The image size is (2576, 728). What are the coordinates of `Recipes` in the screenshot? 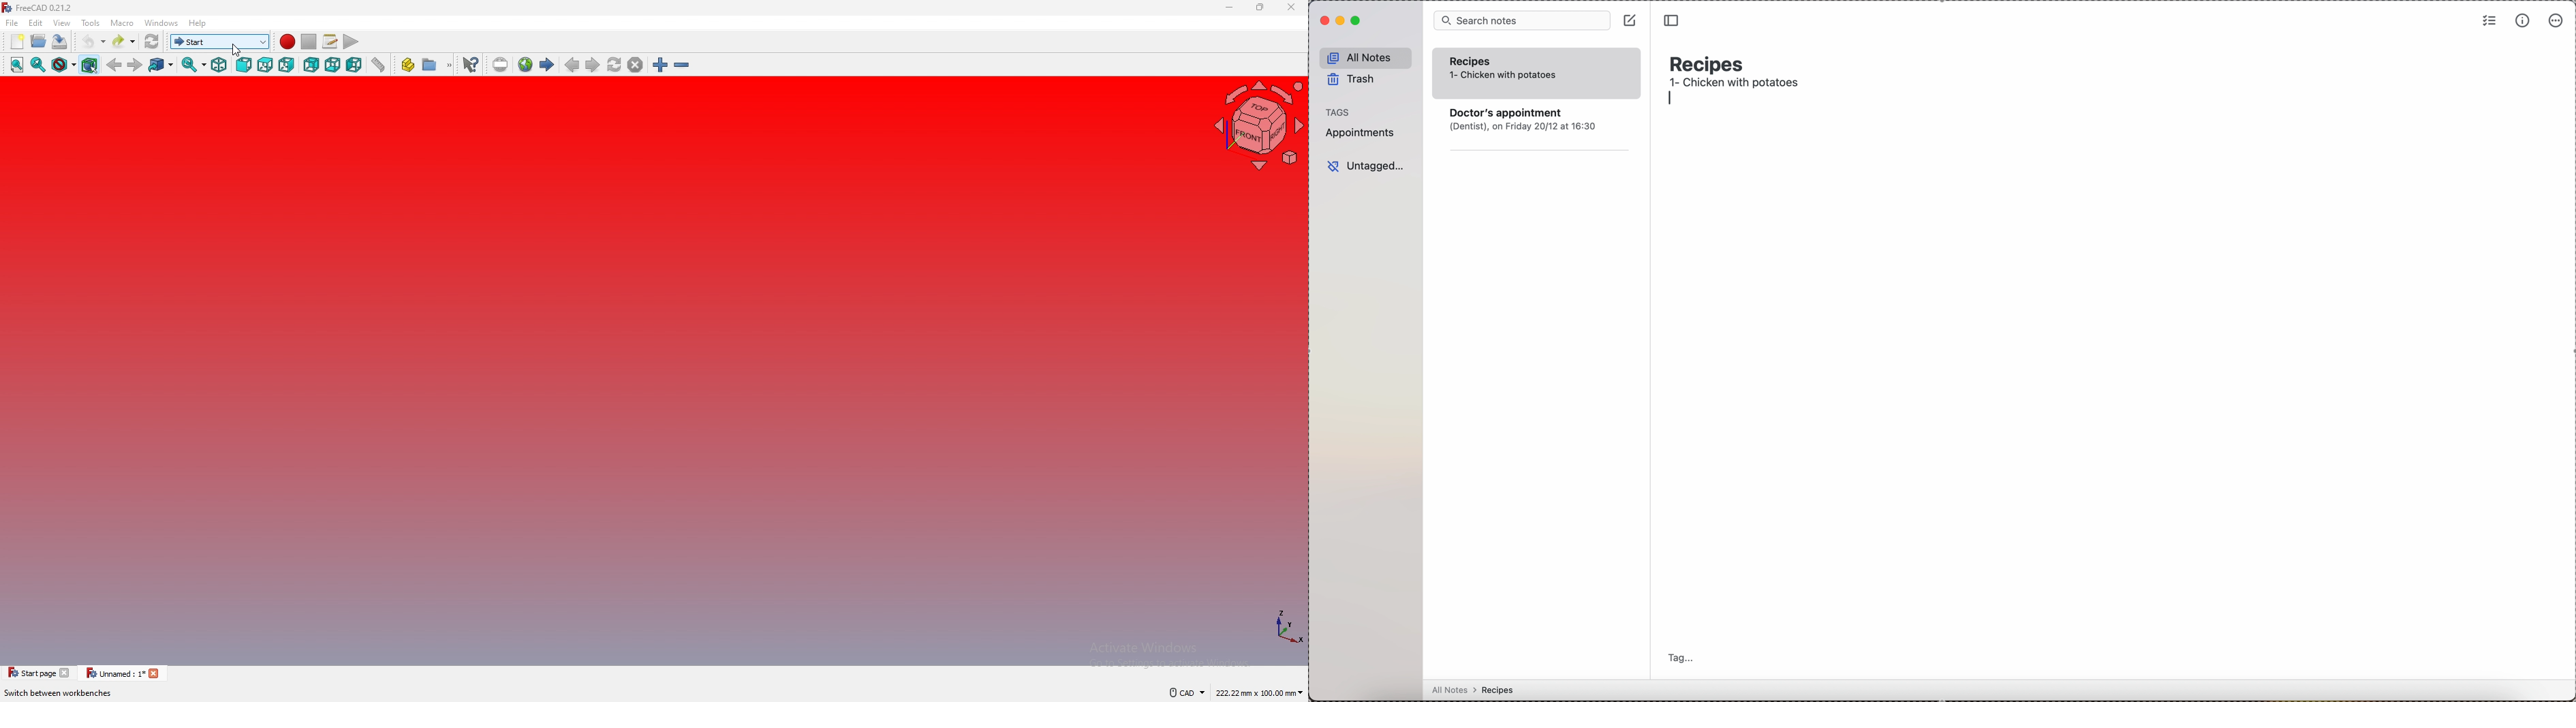 It's located at (1479, 60).